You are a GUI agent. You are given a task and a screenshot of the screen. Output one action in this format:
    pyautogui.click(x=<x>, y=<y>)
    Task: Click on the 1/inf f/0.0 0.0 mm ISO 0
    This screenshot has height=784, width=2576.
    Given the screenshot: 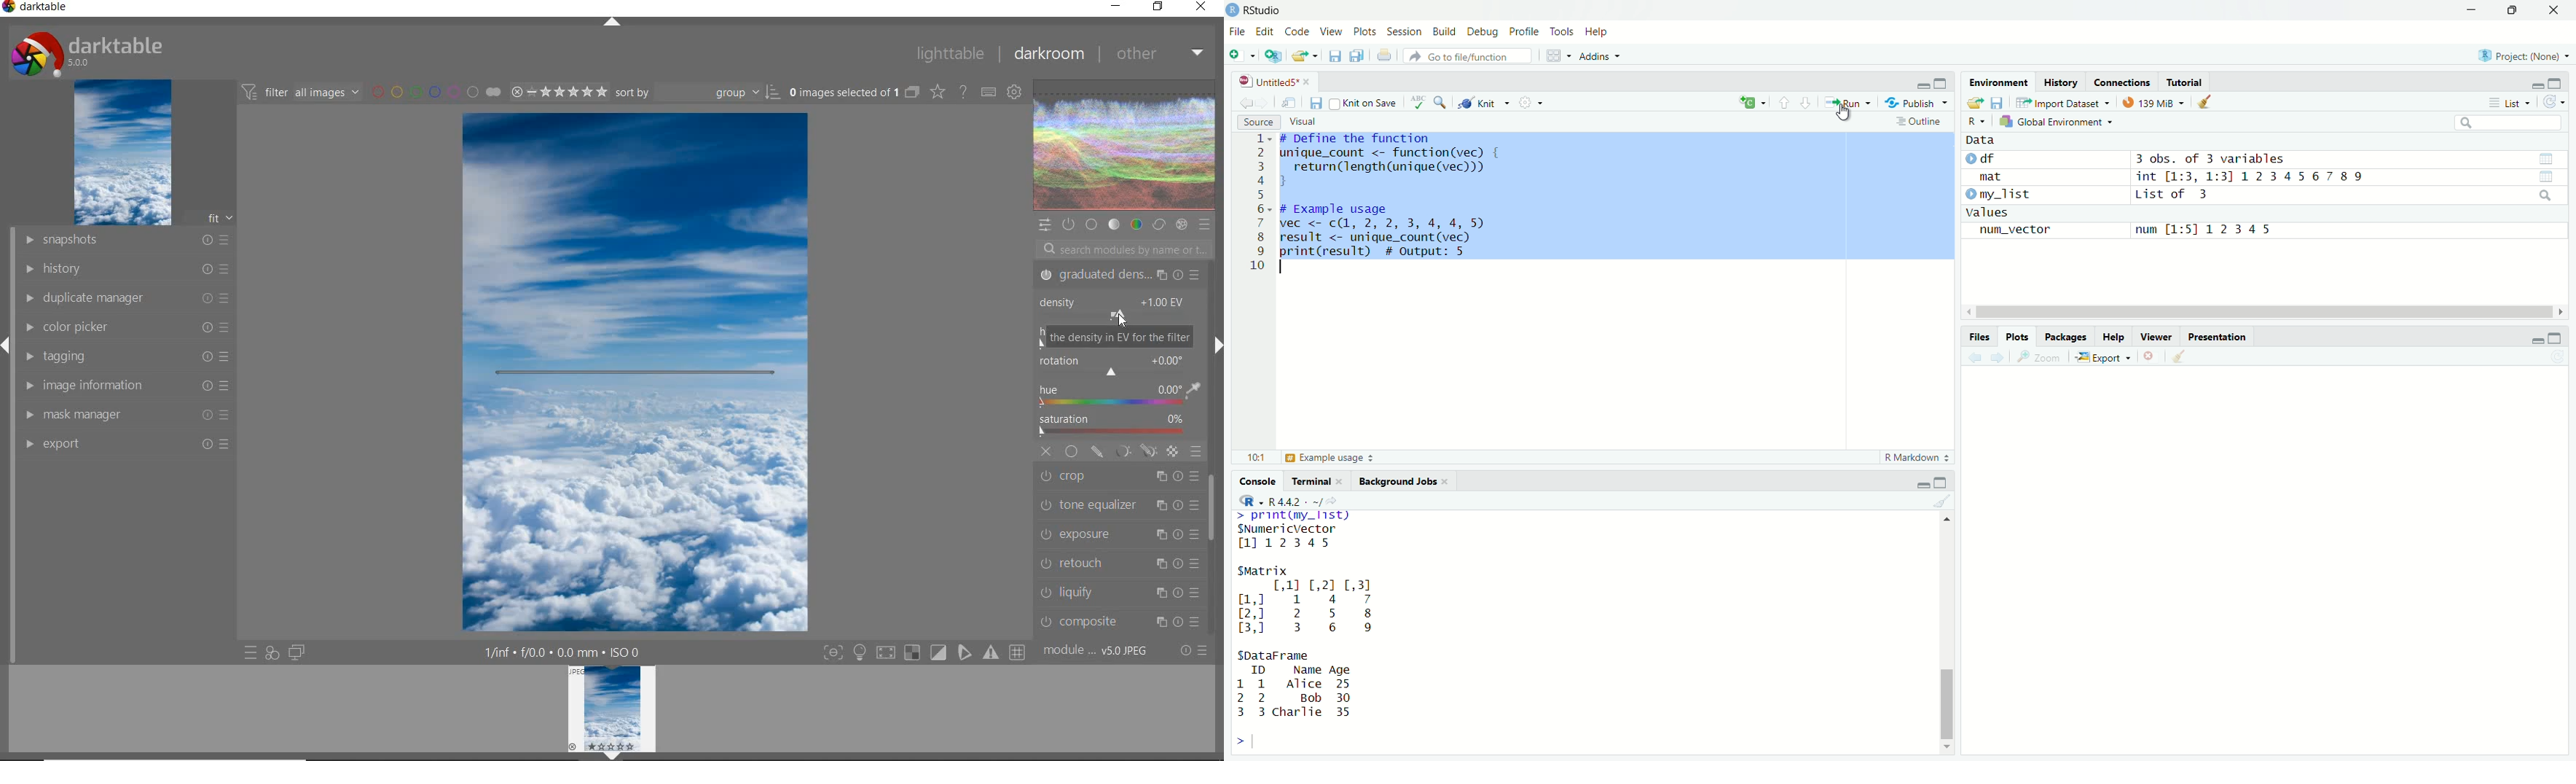 What is the action you would take?
    pyautogui.click(x=565, y=651)
    